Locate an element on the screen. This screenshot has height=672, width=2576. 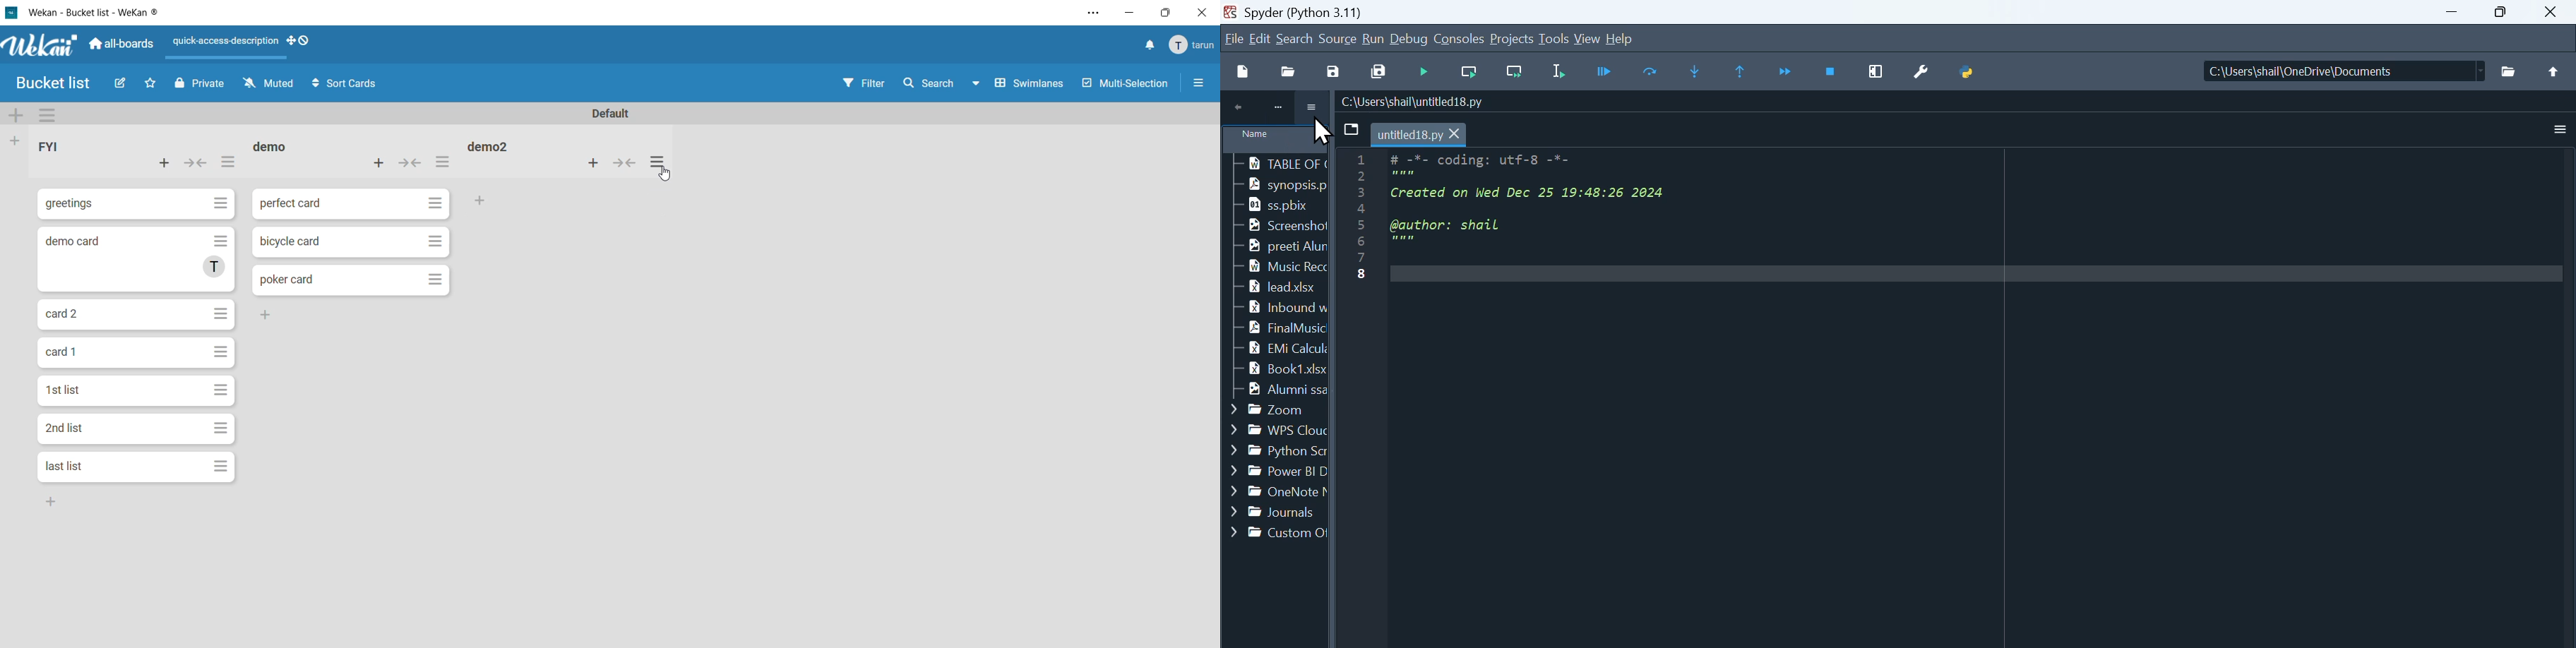
name is located at coordinates (1277, 141).